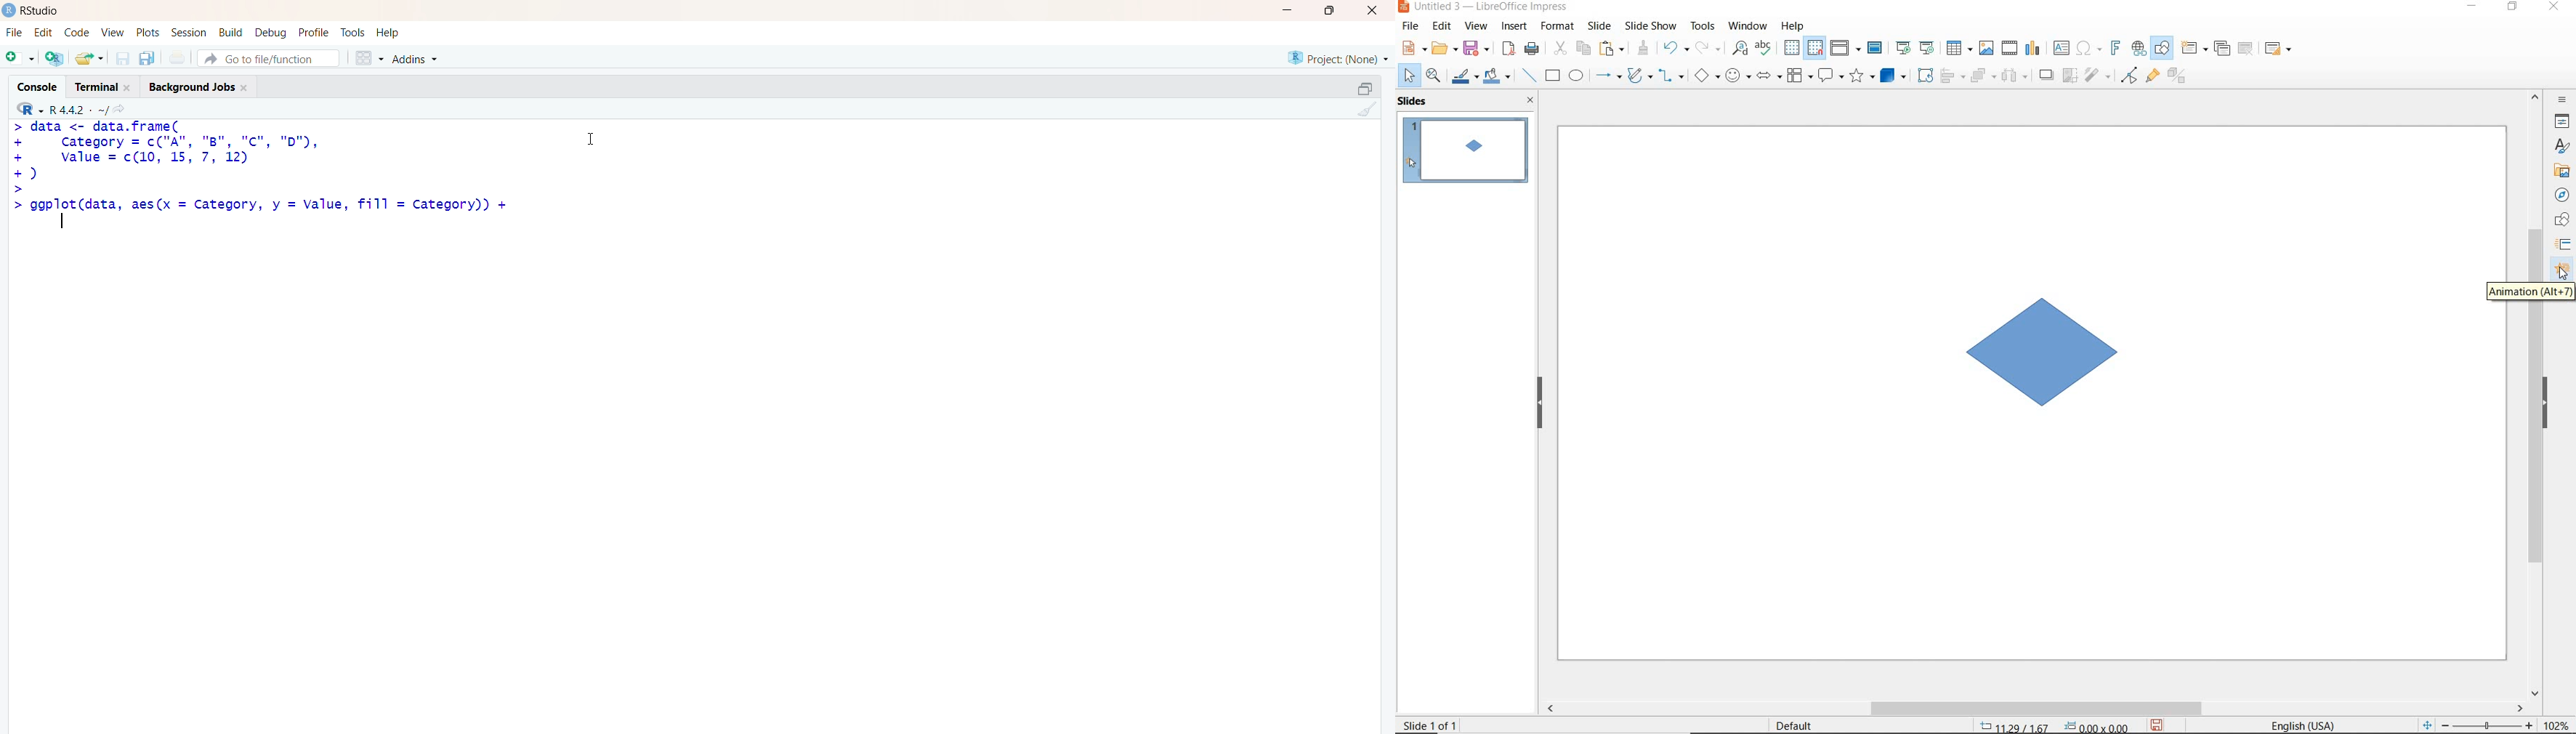  Describe the element at coordinates (1603, 27) in the screenshot. I see `slide` at that location.